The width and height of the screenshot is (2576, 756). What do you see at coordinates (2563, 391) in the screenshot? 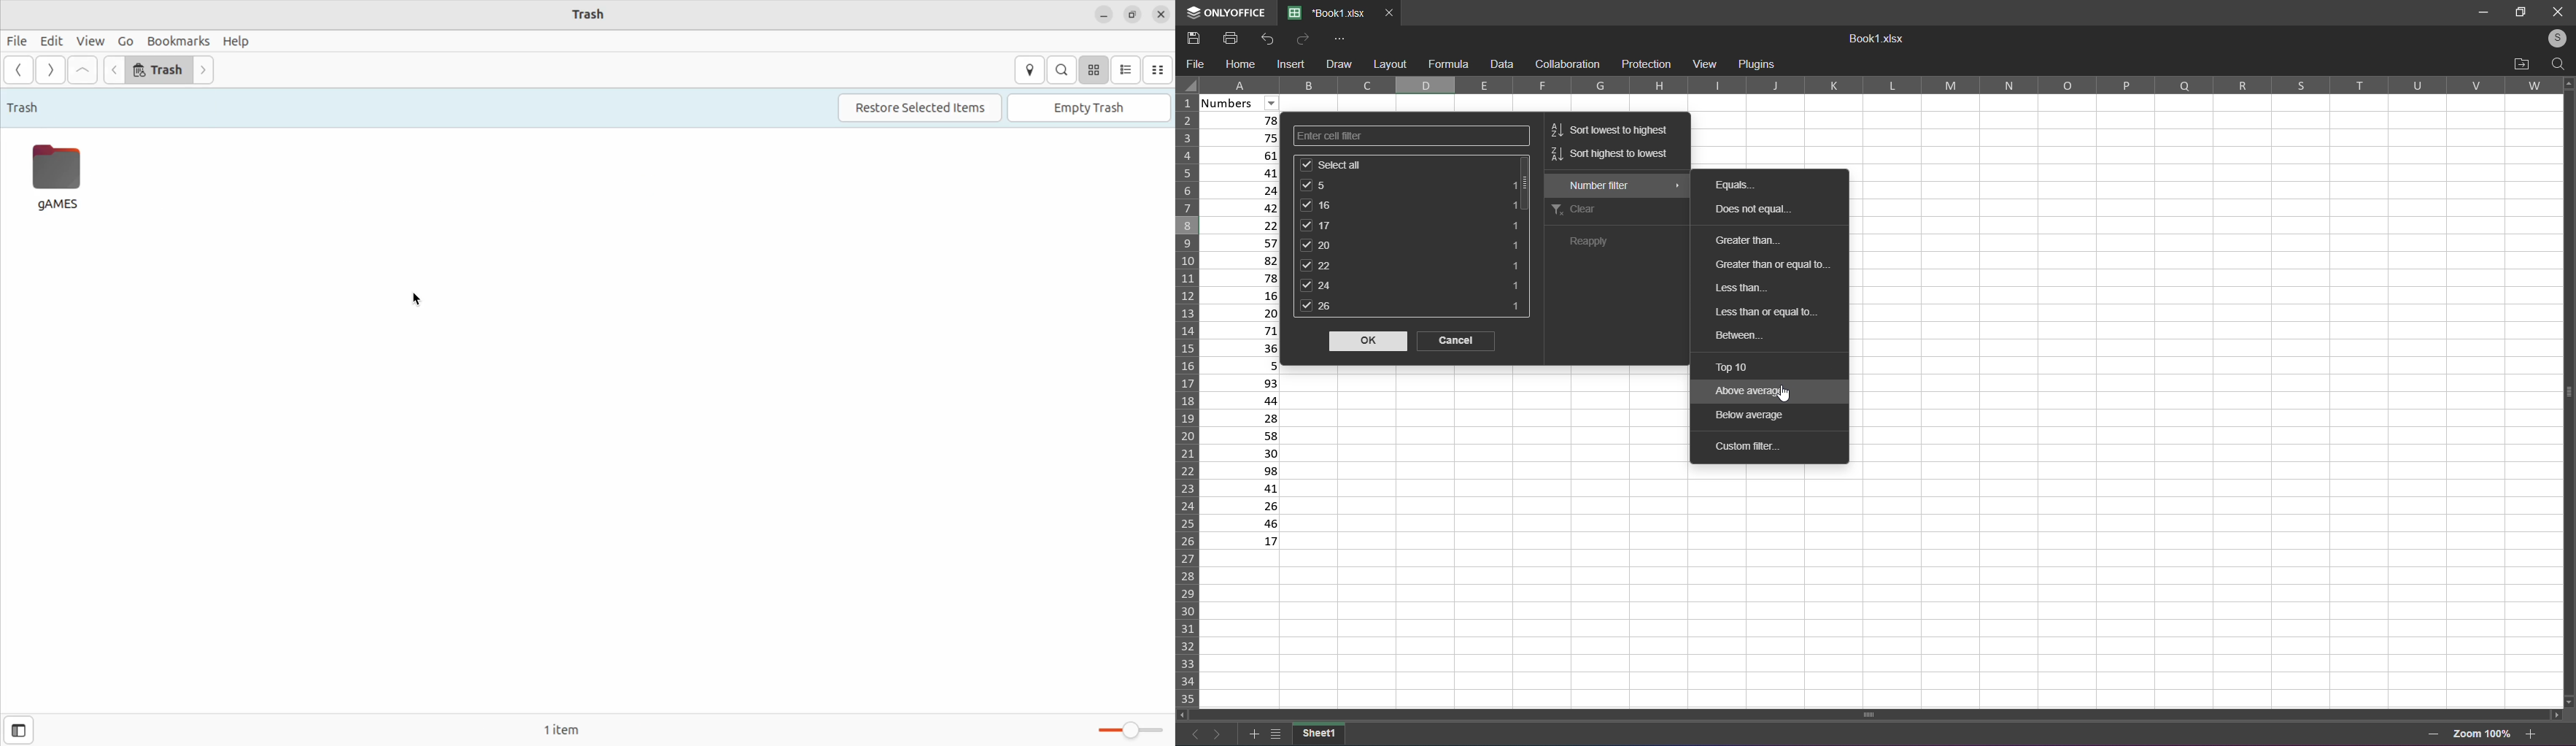
I see `Vertical scroll bar` at bounding box center [2563, 391].